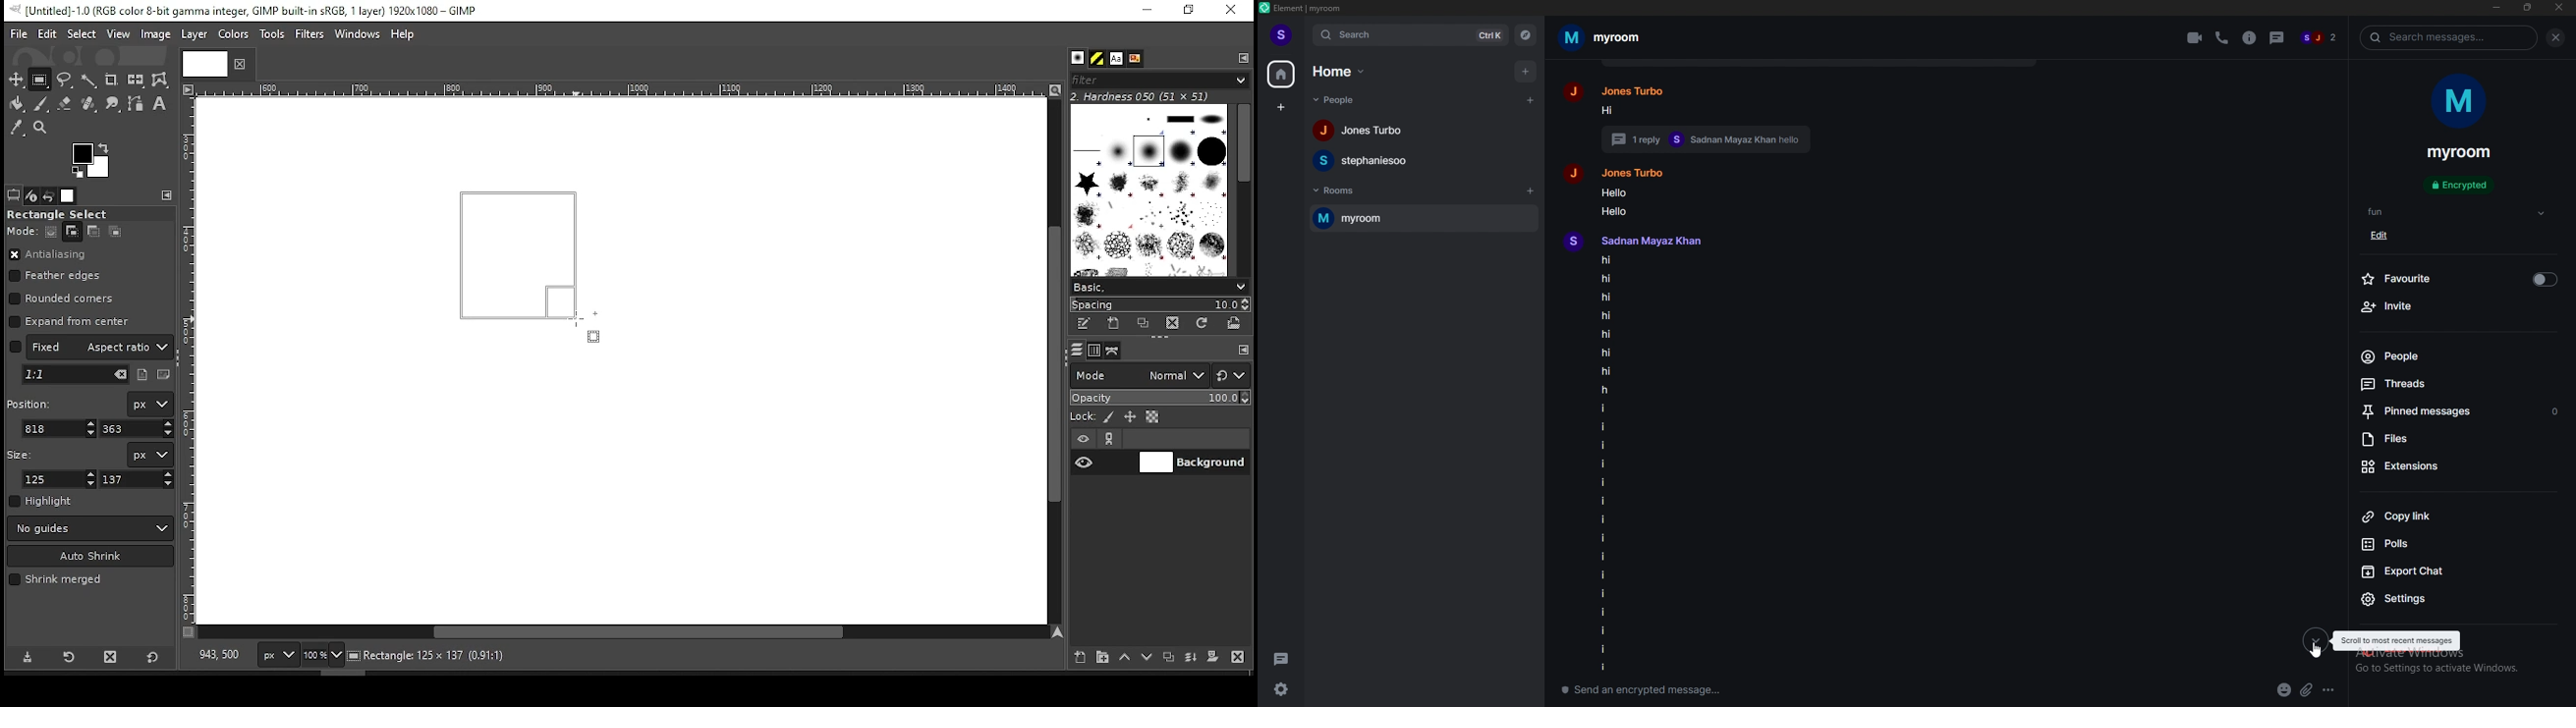  Describe the element at coordinates (1201, 325) in the screenshot. I see `refresh brushes` at that location.